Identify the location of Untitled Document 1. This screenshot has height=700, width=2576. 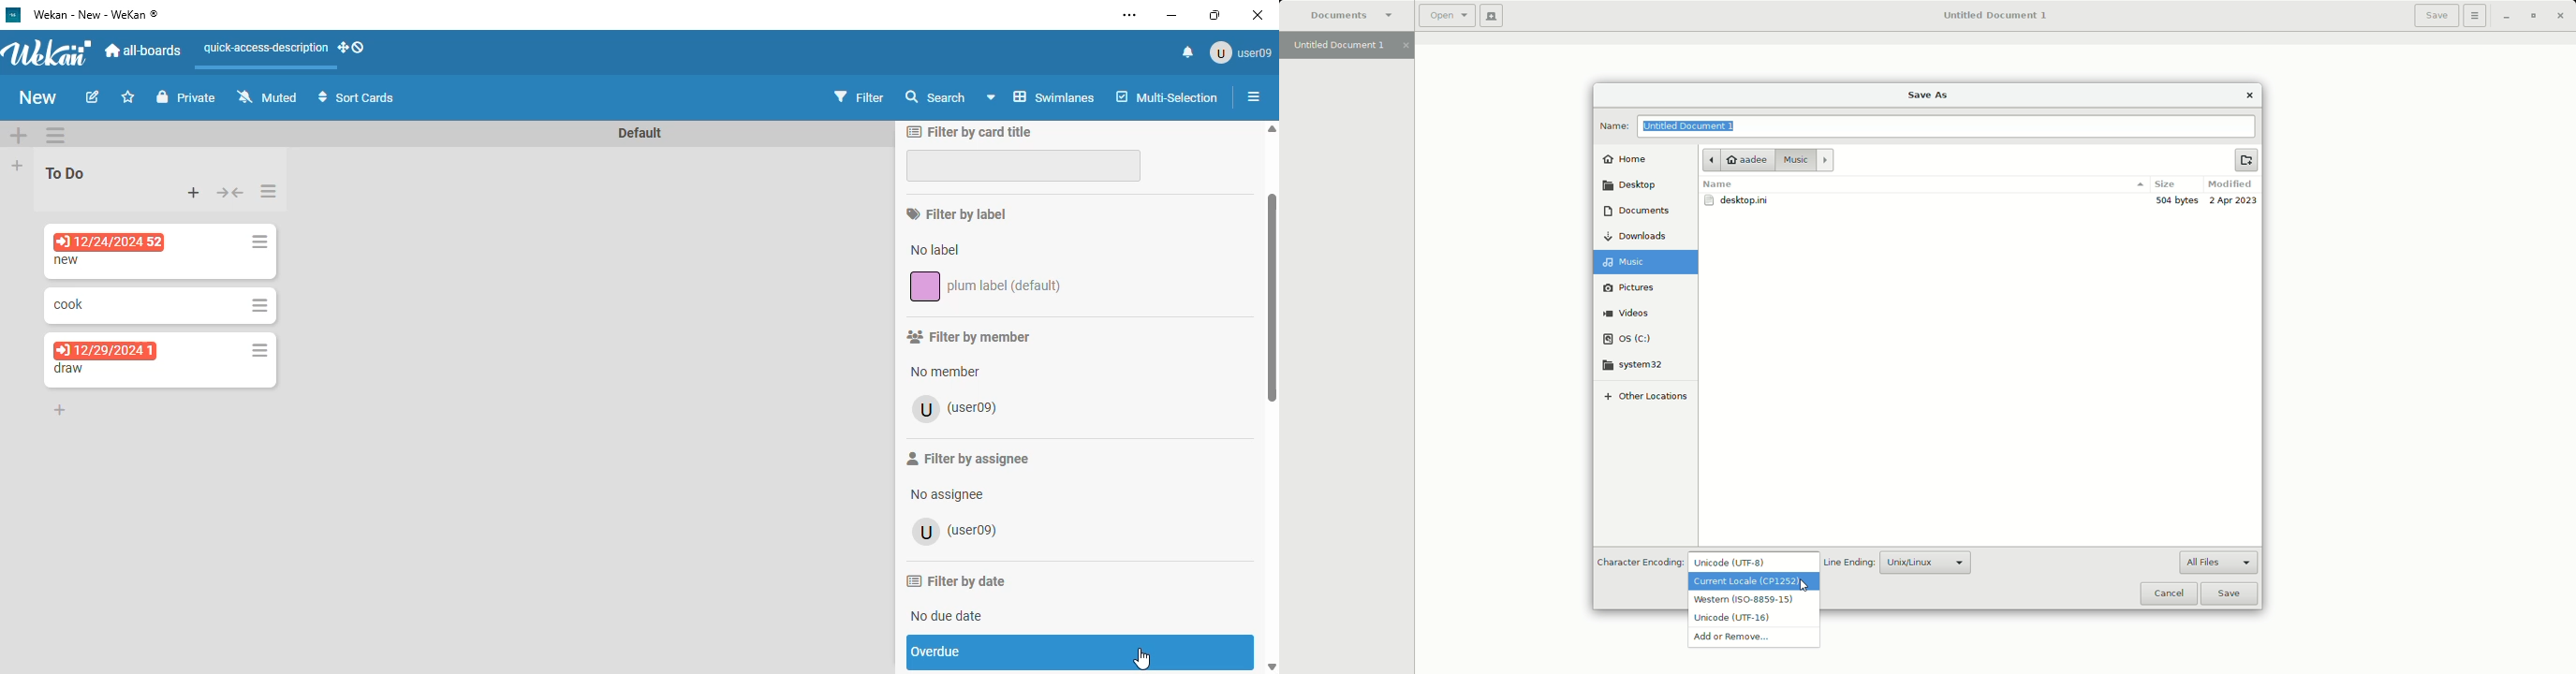
(1995, 16).